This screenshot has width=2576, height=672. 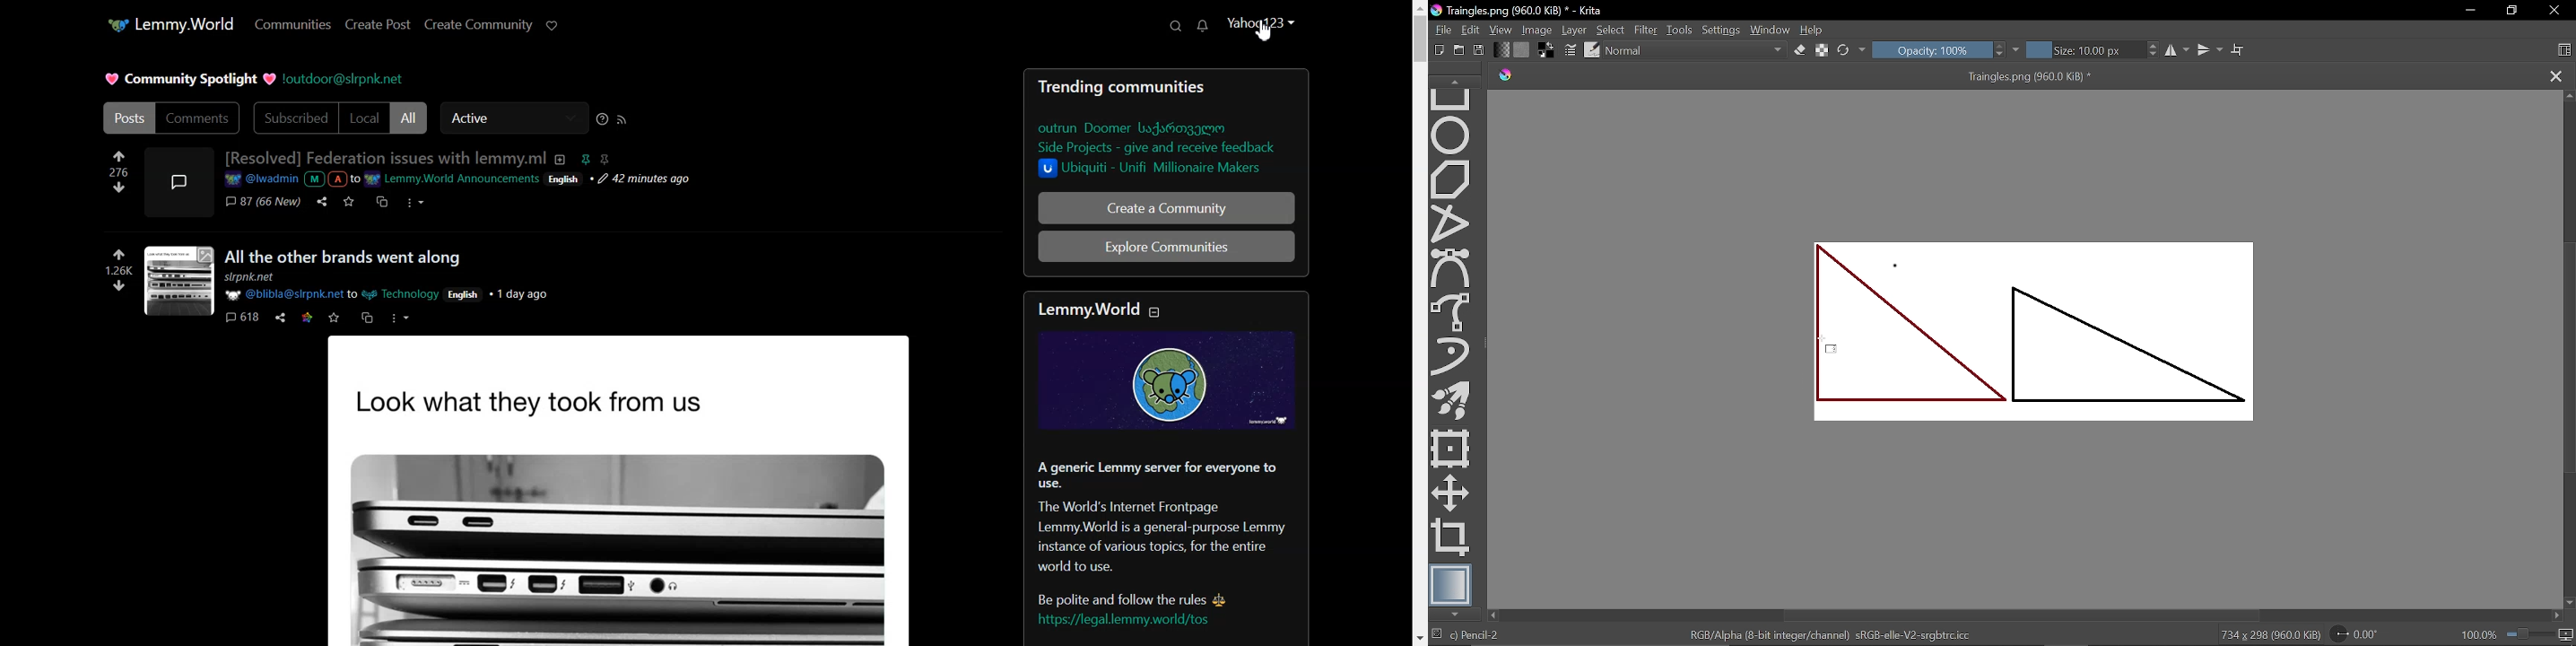 I want to click on username to username, so click(x=333, y=295).